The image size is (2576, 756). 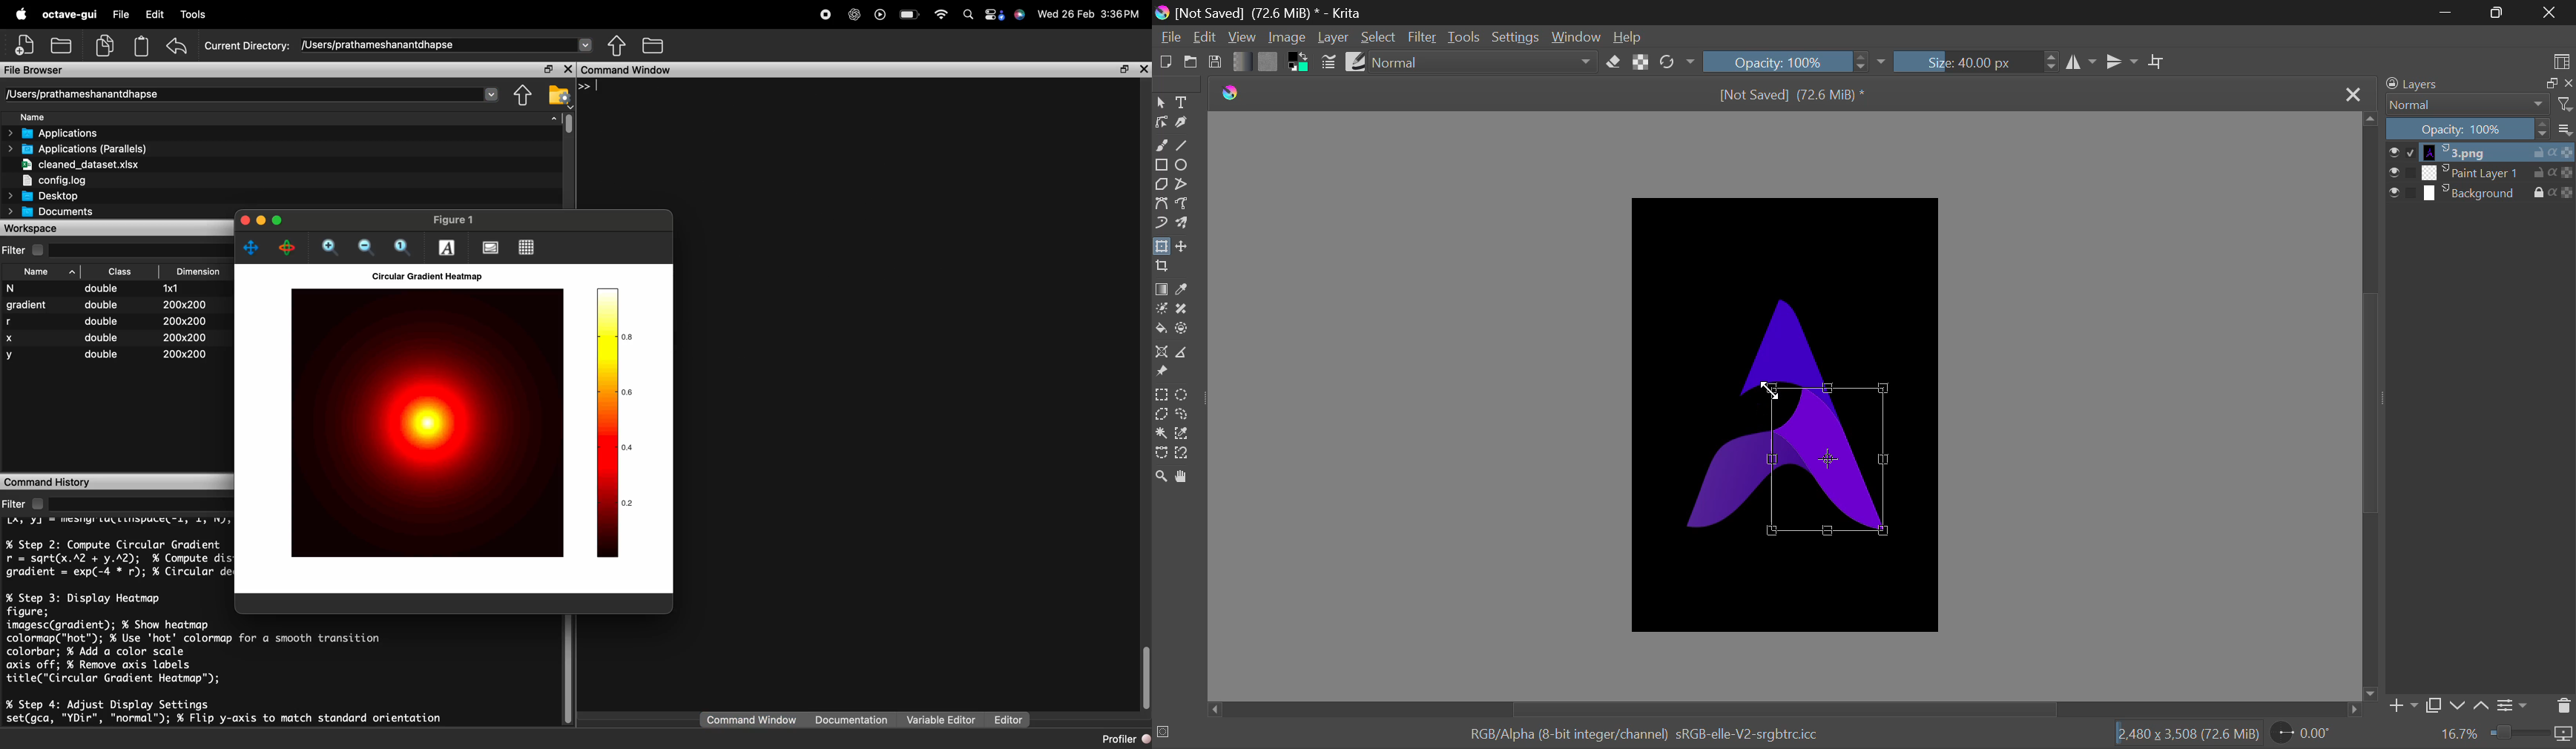 I want to click on Command Window, so click(x=827, y=69).